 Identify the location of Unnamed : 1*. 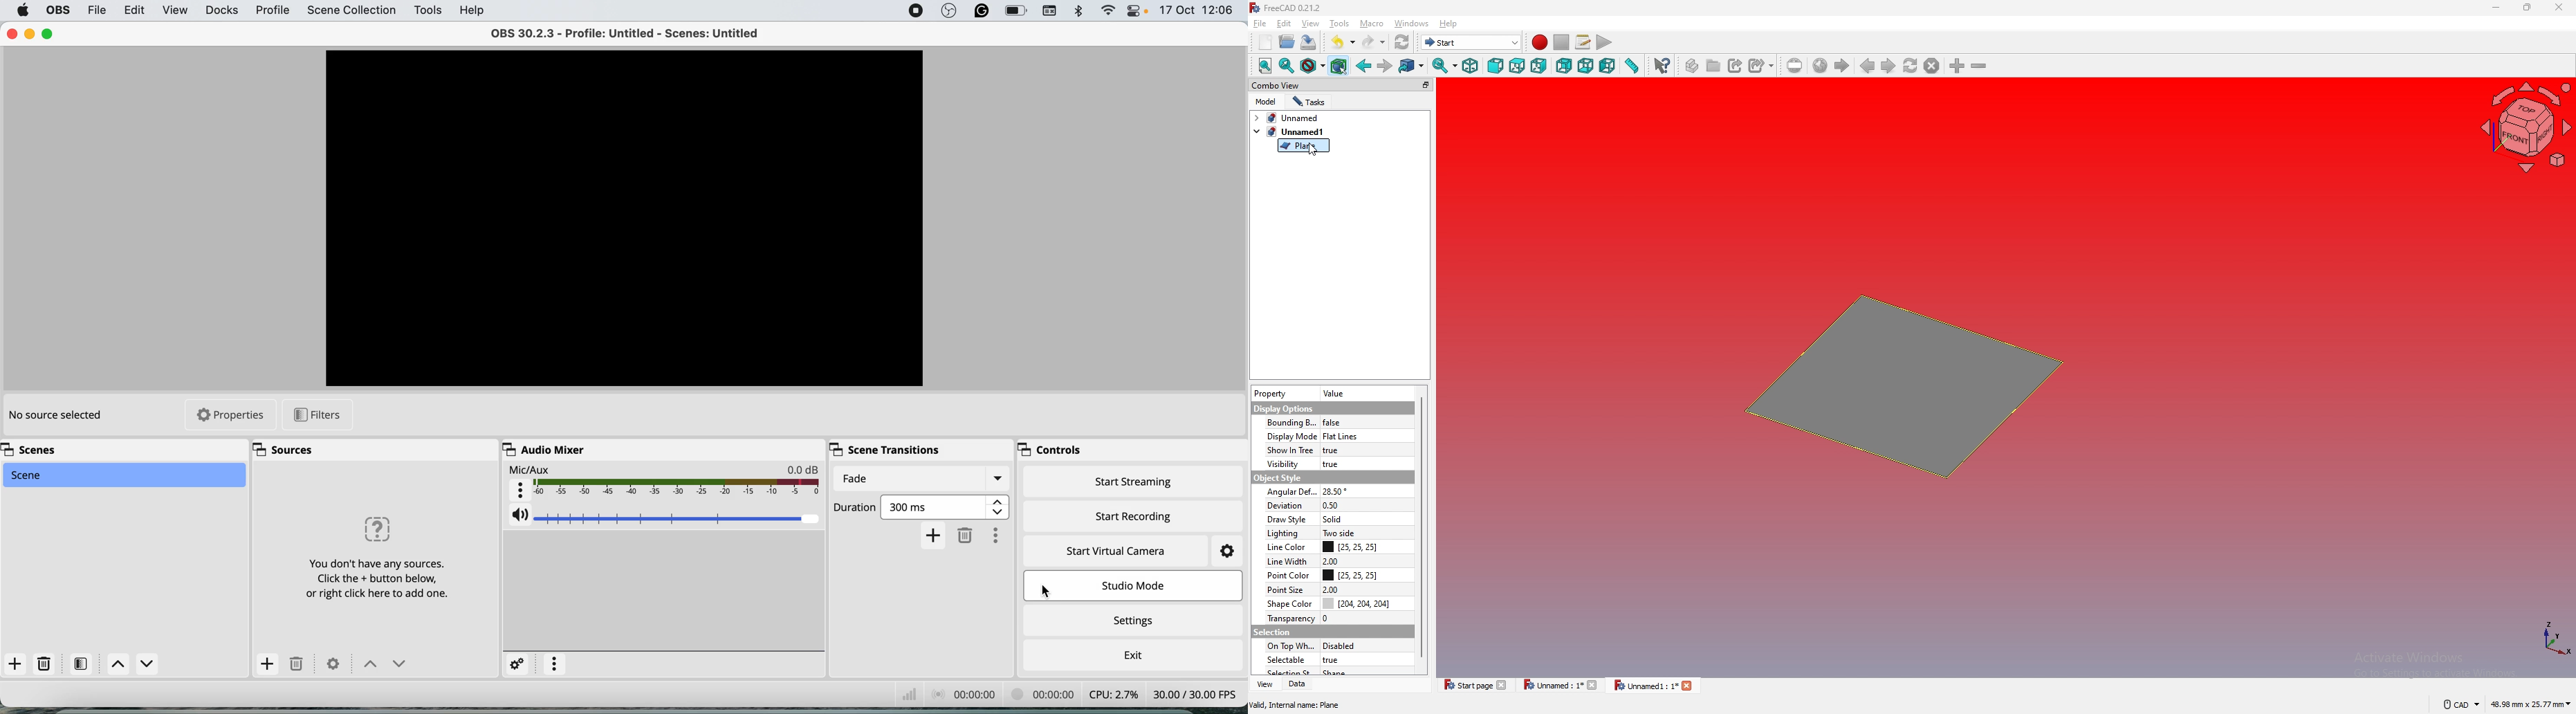
(1561, 685).